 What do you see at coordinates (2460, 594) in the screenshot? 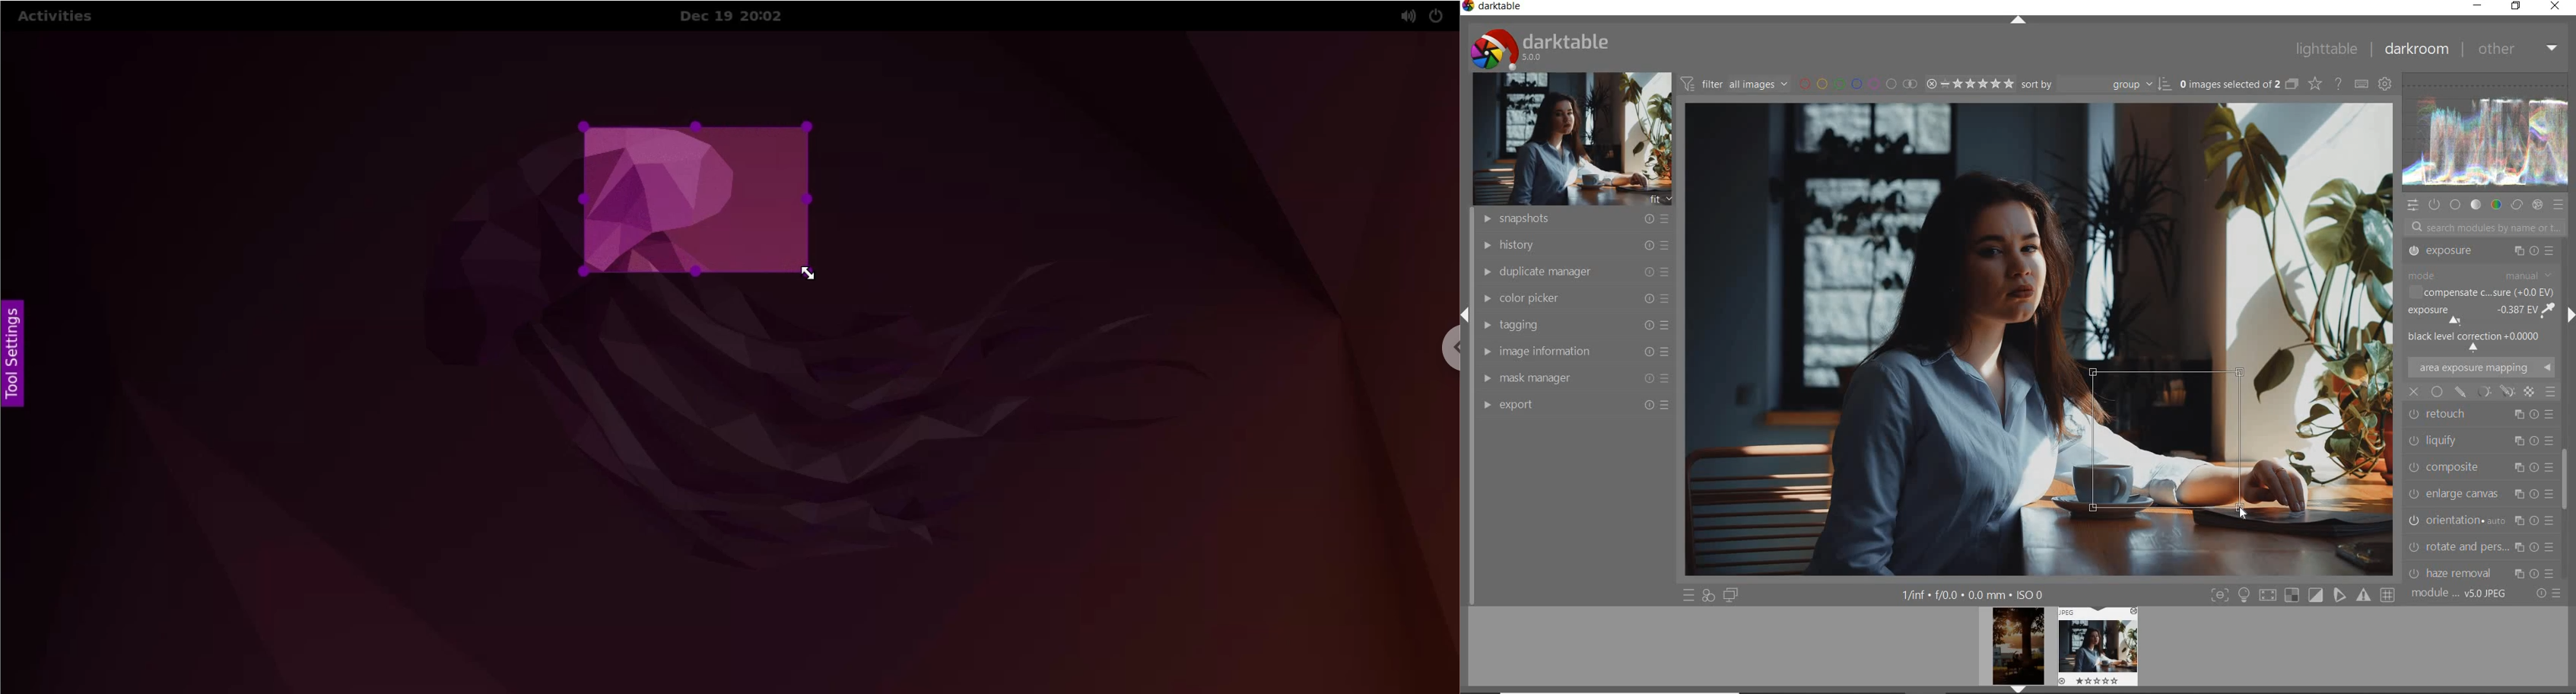
I see `MODULE ORDER` at bounding box center [2460, 594].